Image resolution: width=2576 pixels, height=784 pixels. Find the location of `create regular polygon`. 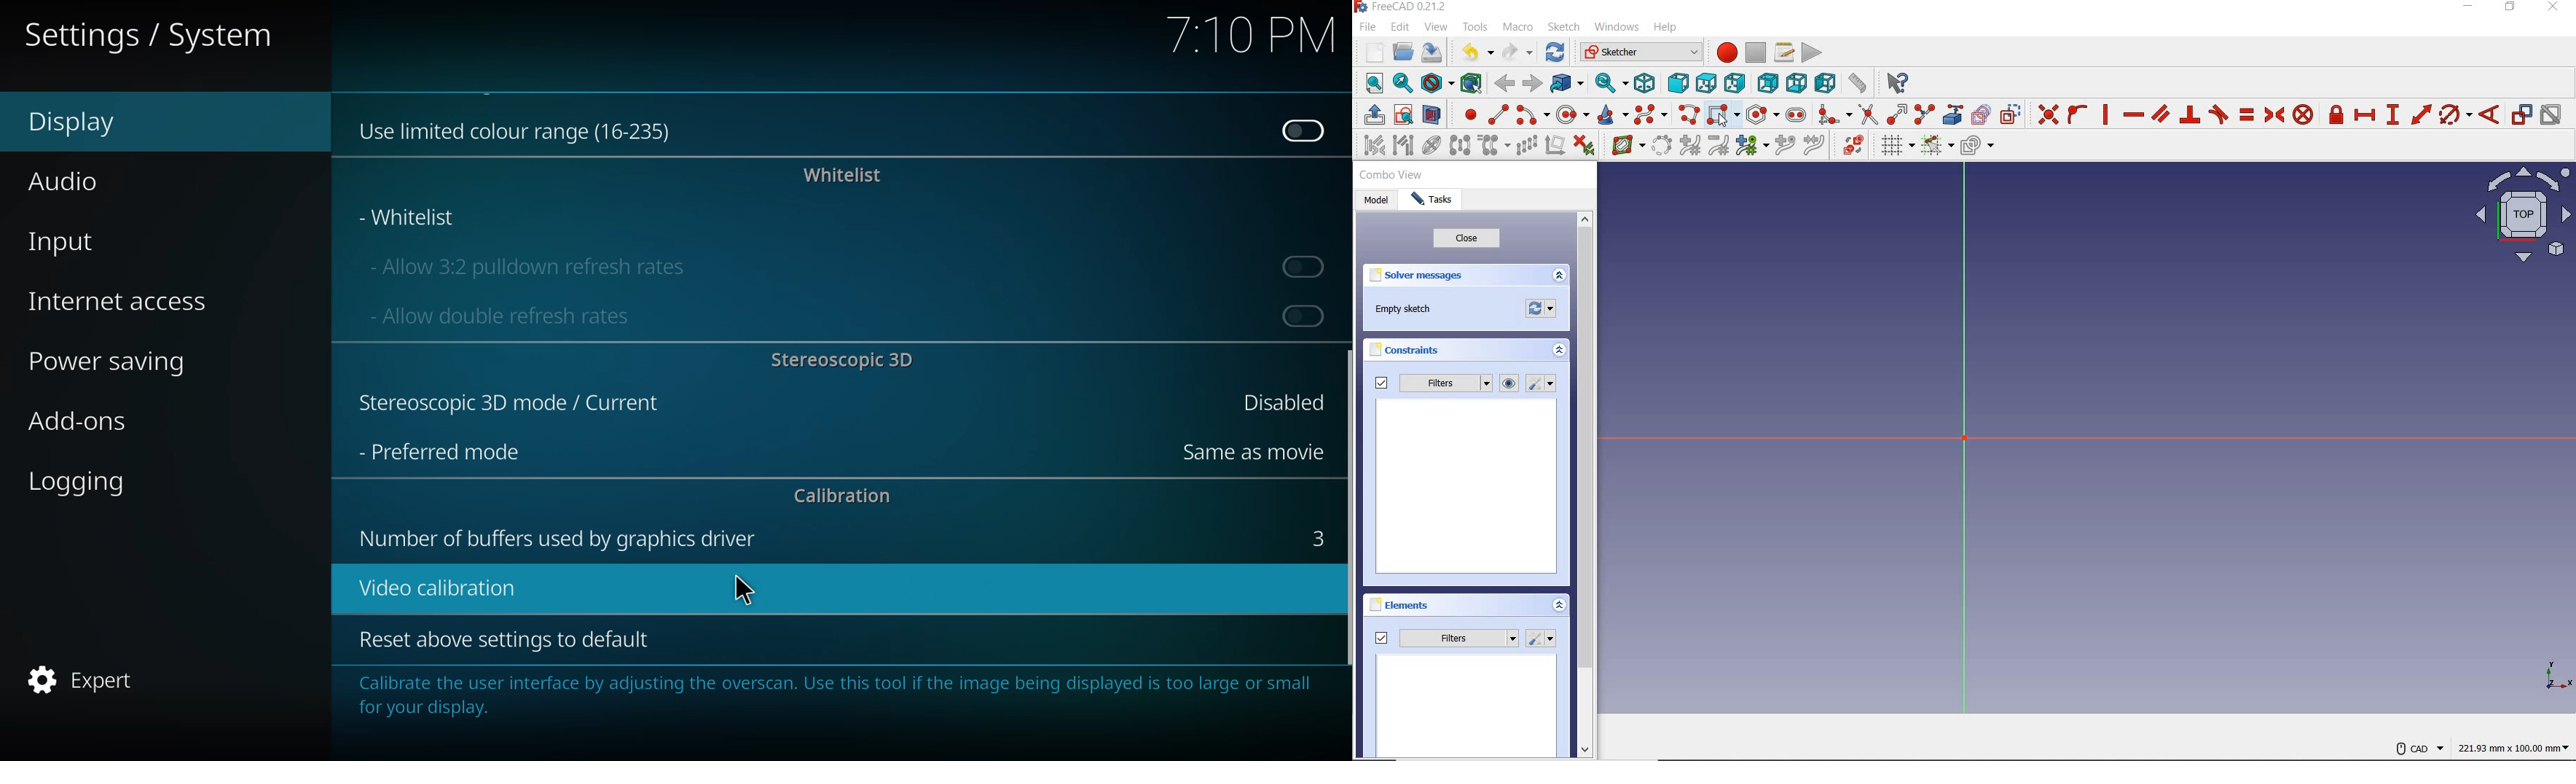

create regular polygon is located at coordinates (1762, 114).